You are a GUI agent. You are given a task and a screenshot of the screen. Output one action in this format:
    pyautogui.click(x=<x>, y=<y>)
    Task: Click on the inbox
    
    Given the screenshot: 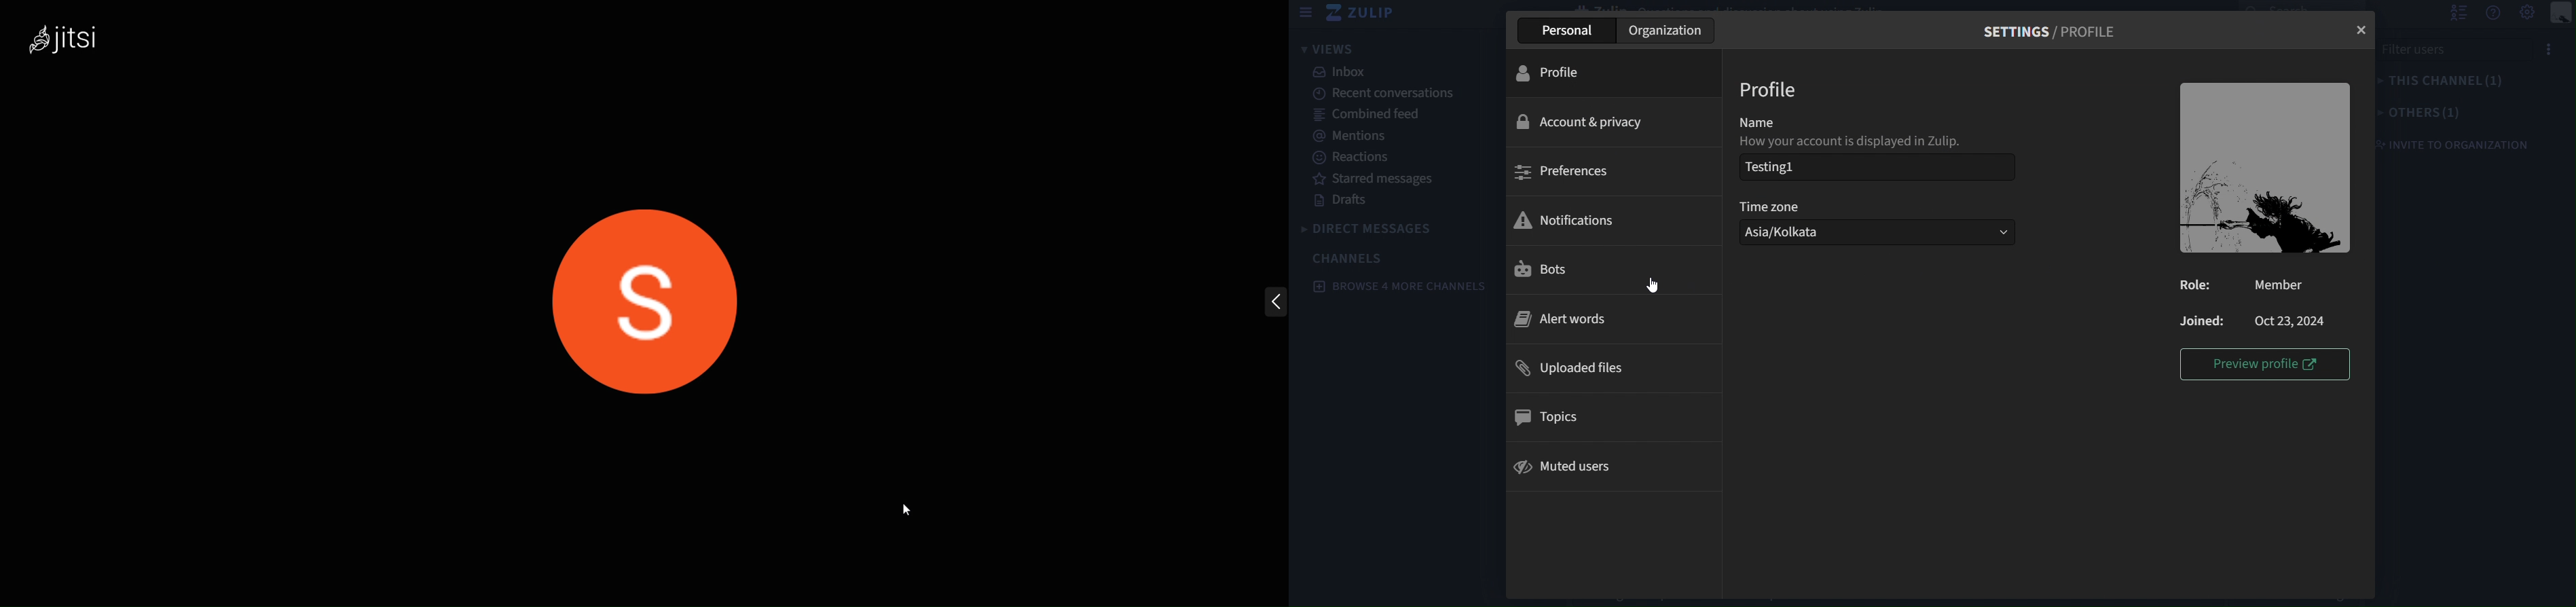 What is the action you would take?
    pyautogui.click(x=1390, y=73)
    